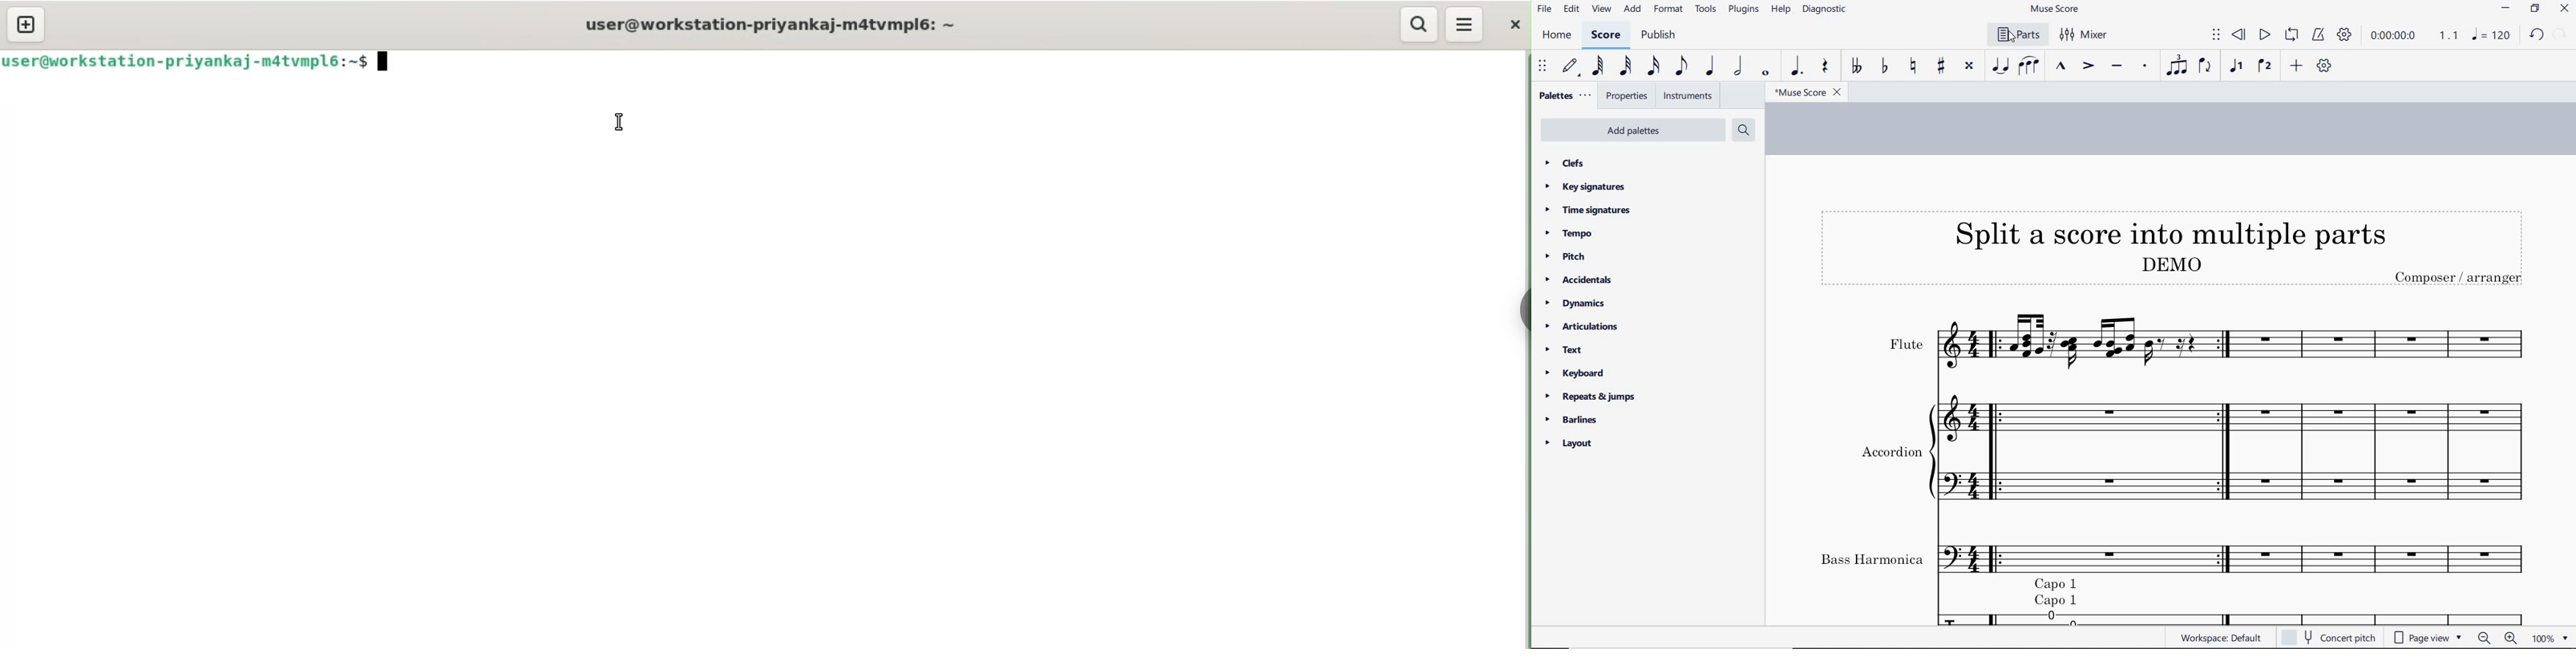  What do you see at coordinates (2016, 34) in the screenshot?
I see `parts` at bounding box center [2016, 34].